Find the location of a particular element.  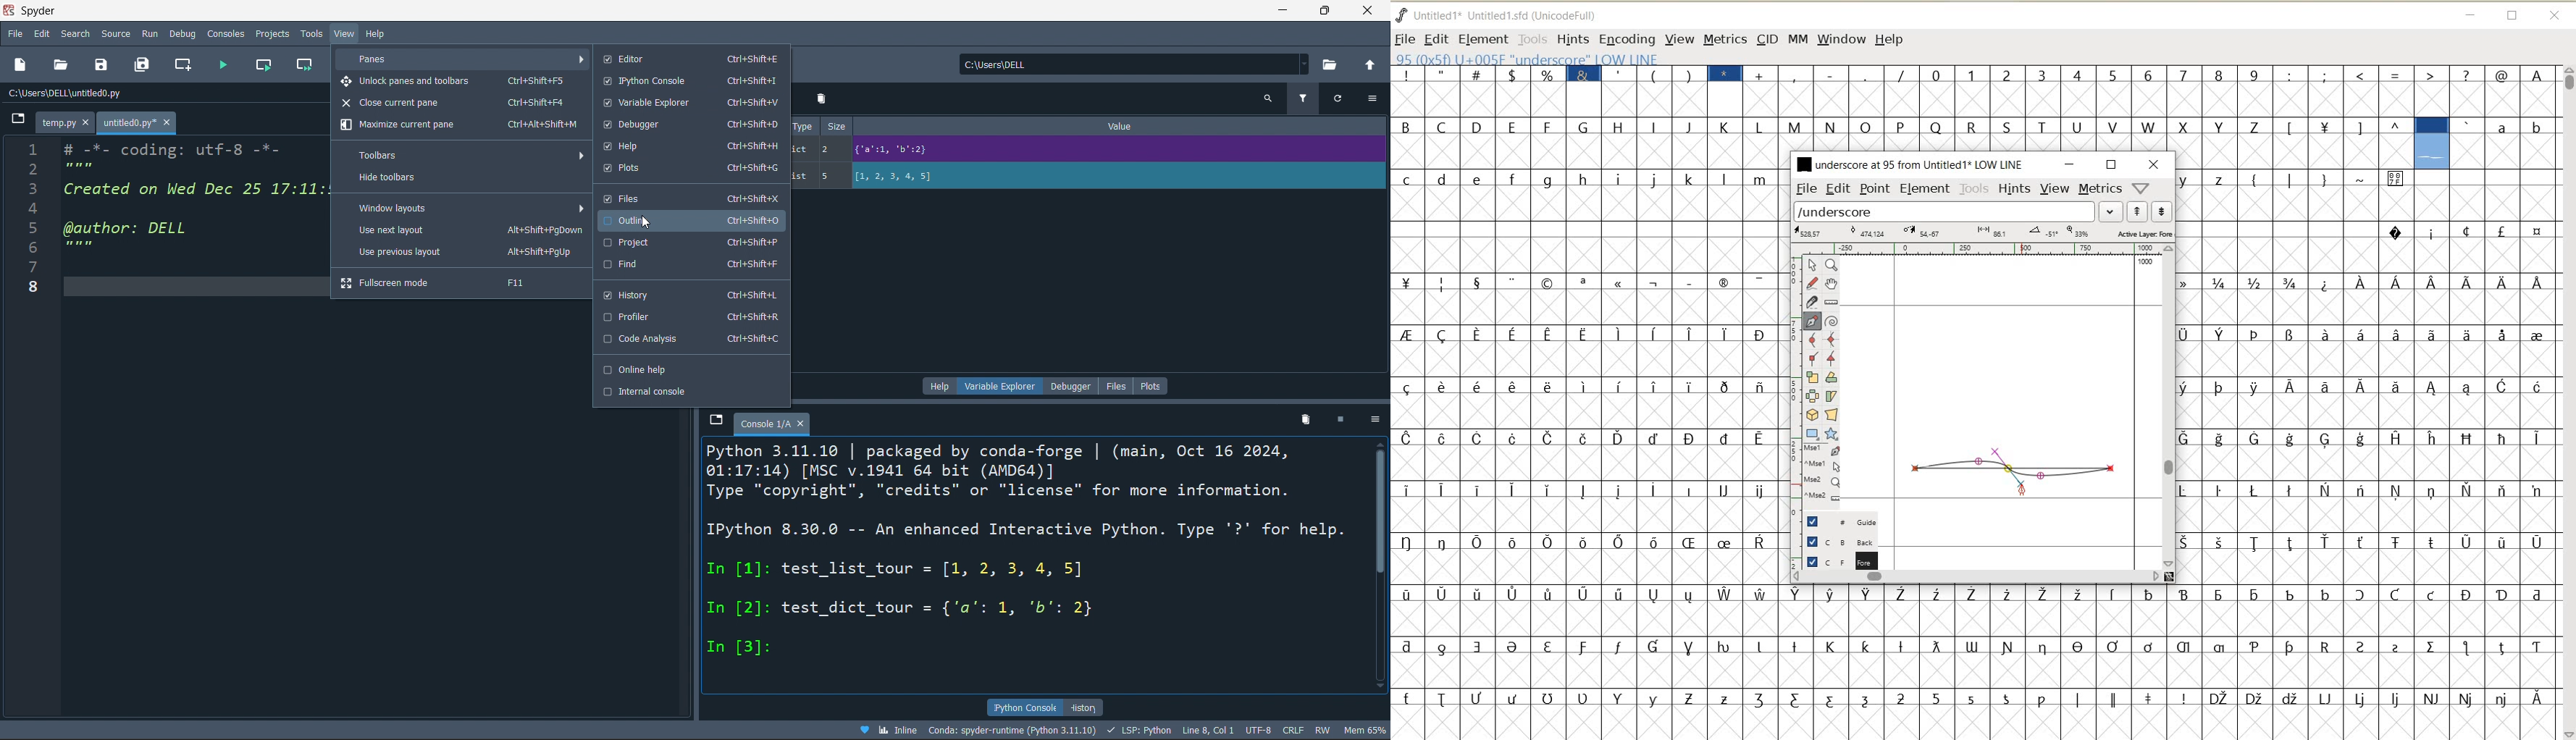

vertical scroll bar is located at coordinates (1382, 520).